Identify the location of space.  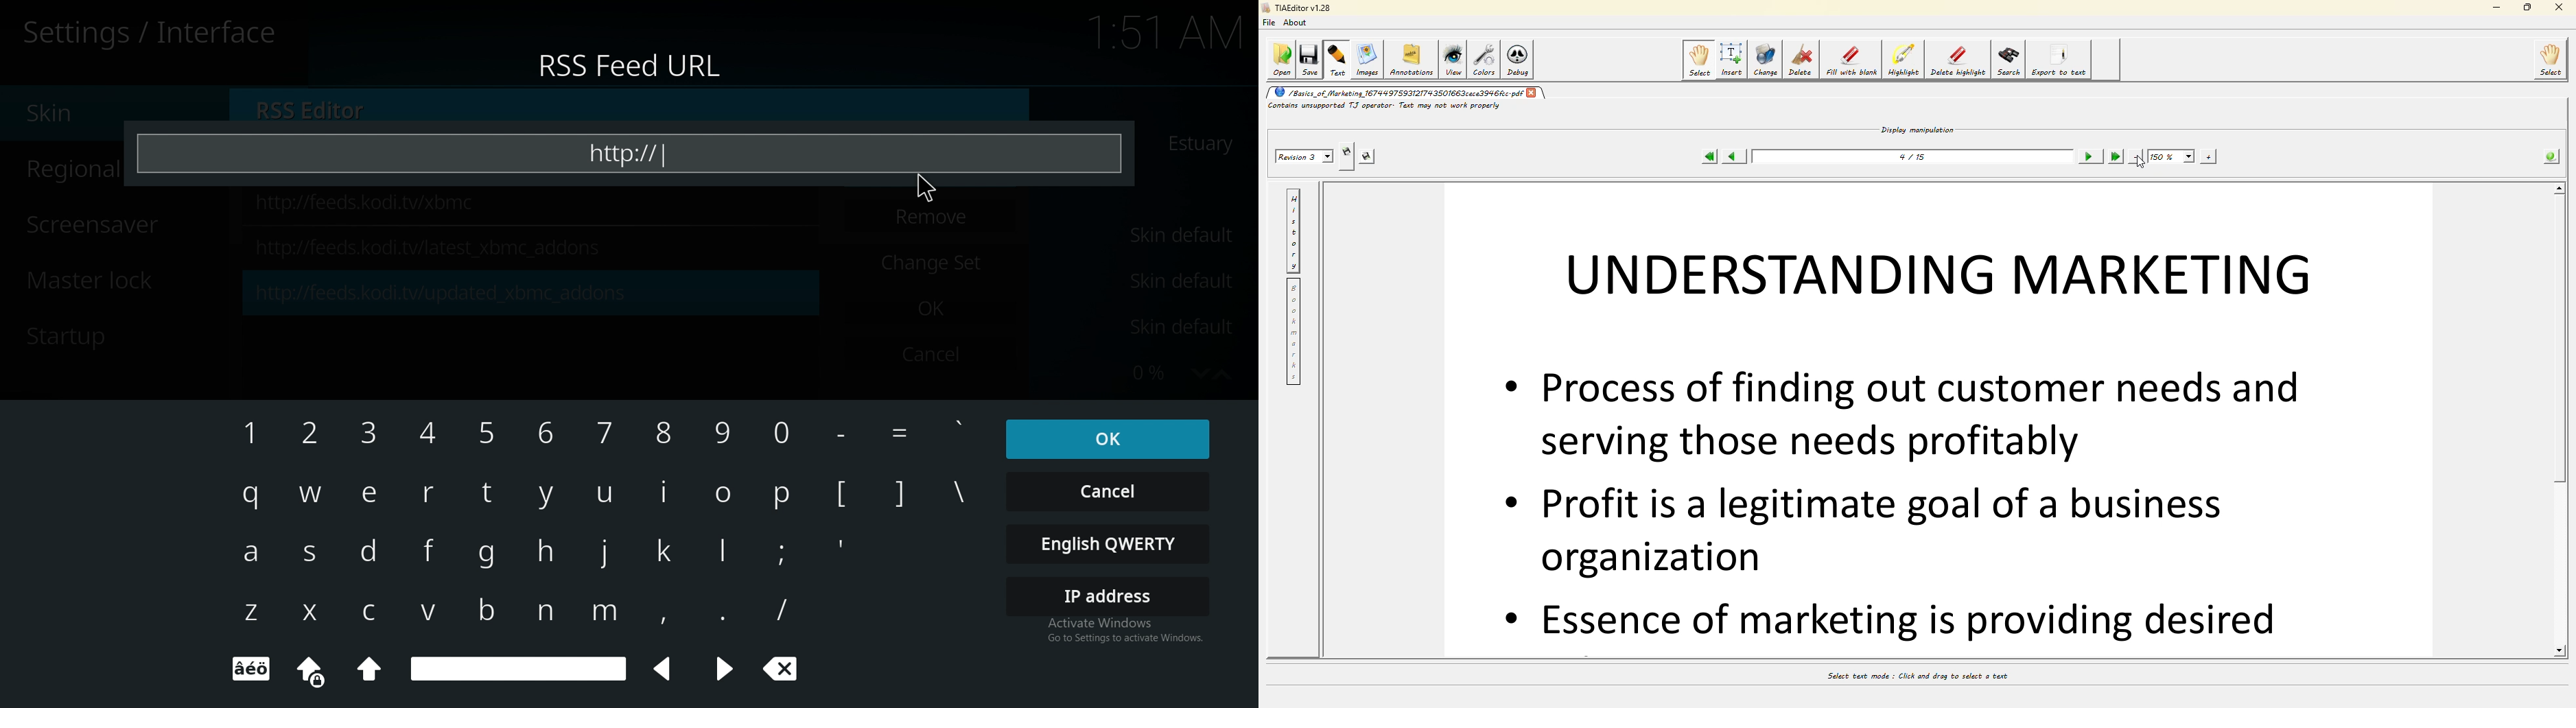
(517, 666).